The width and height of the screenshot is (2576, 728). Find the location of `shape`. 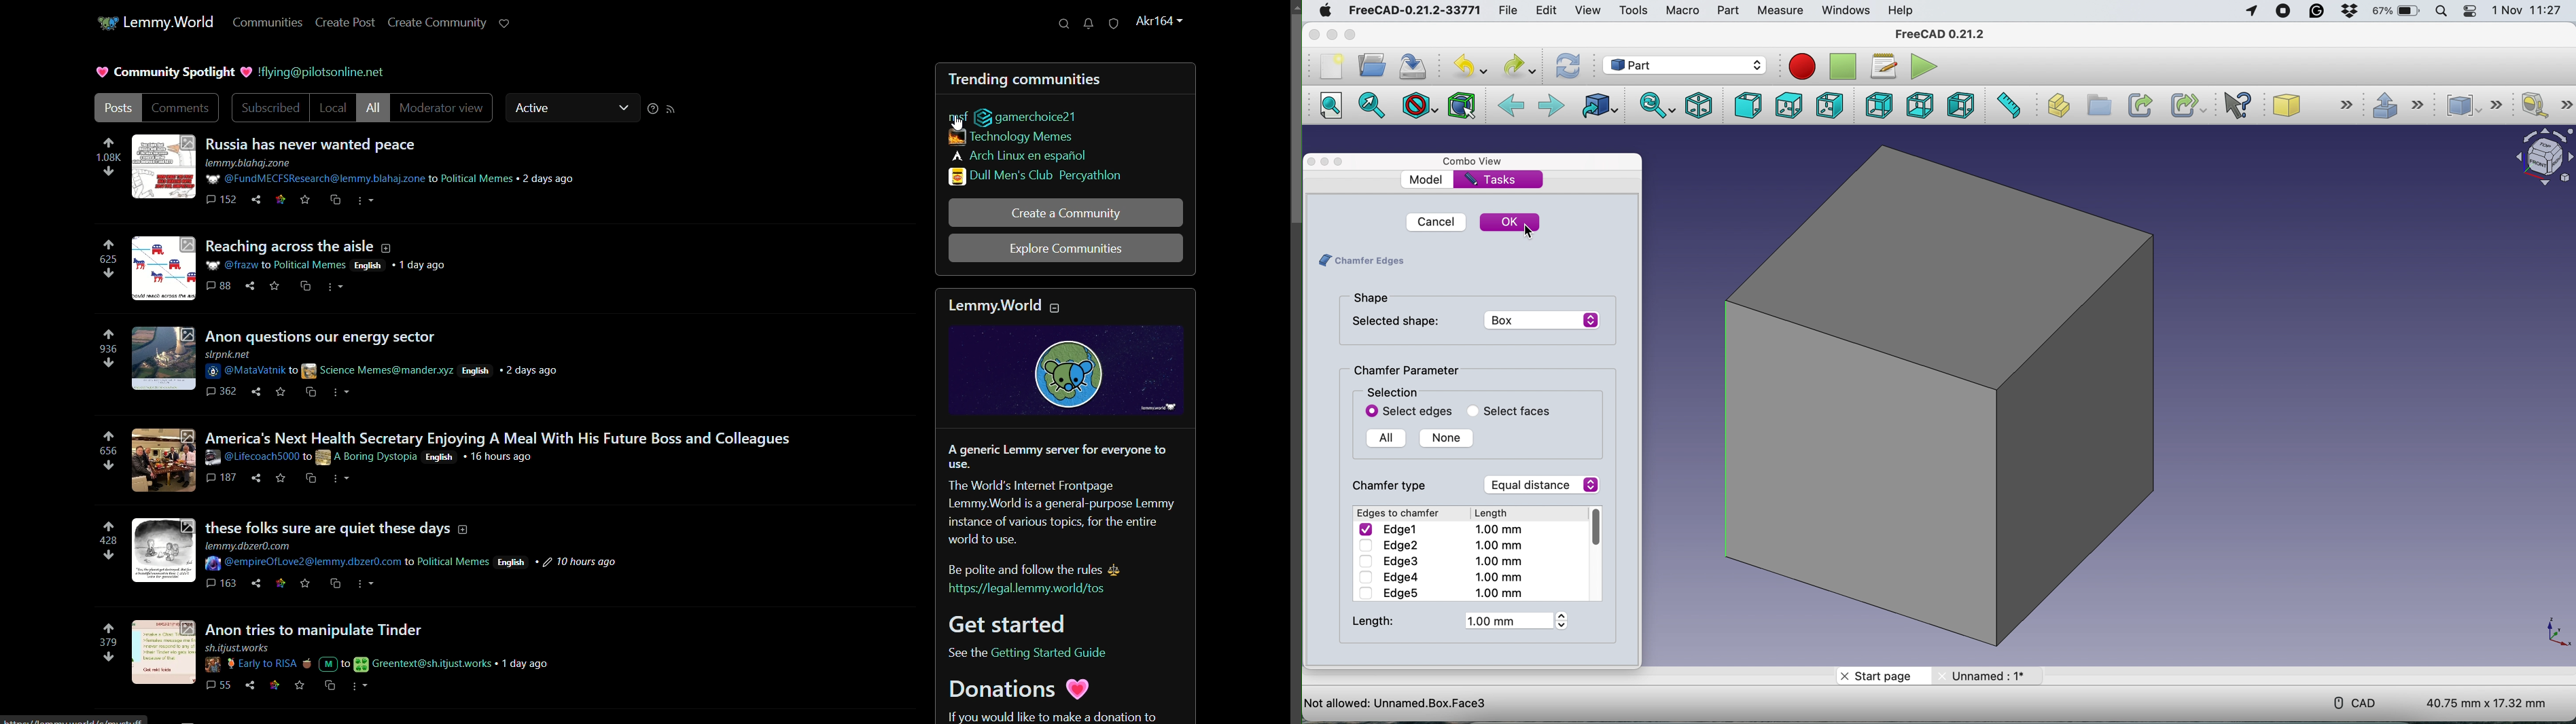

shape is located at coordinates (1374, 298).